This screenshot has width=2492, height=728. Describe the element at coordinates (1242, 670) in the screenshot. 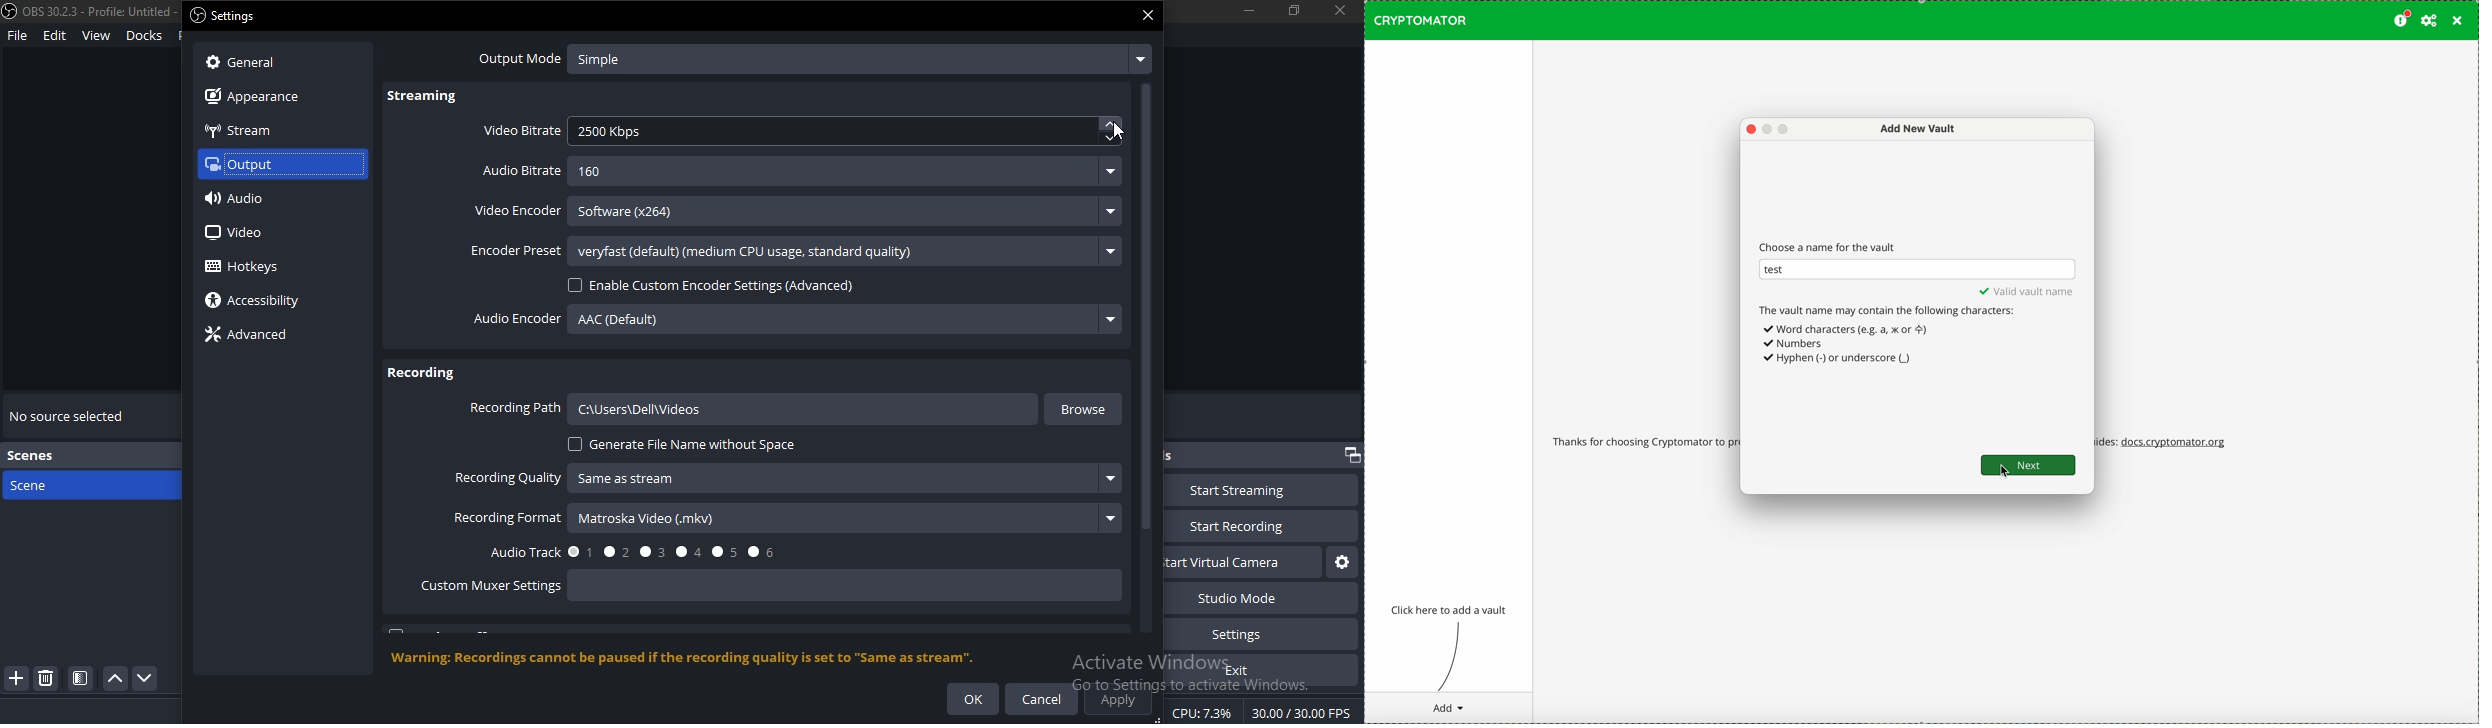

I see `exit` at that location.